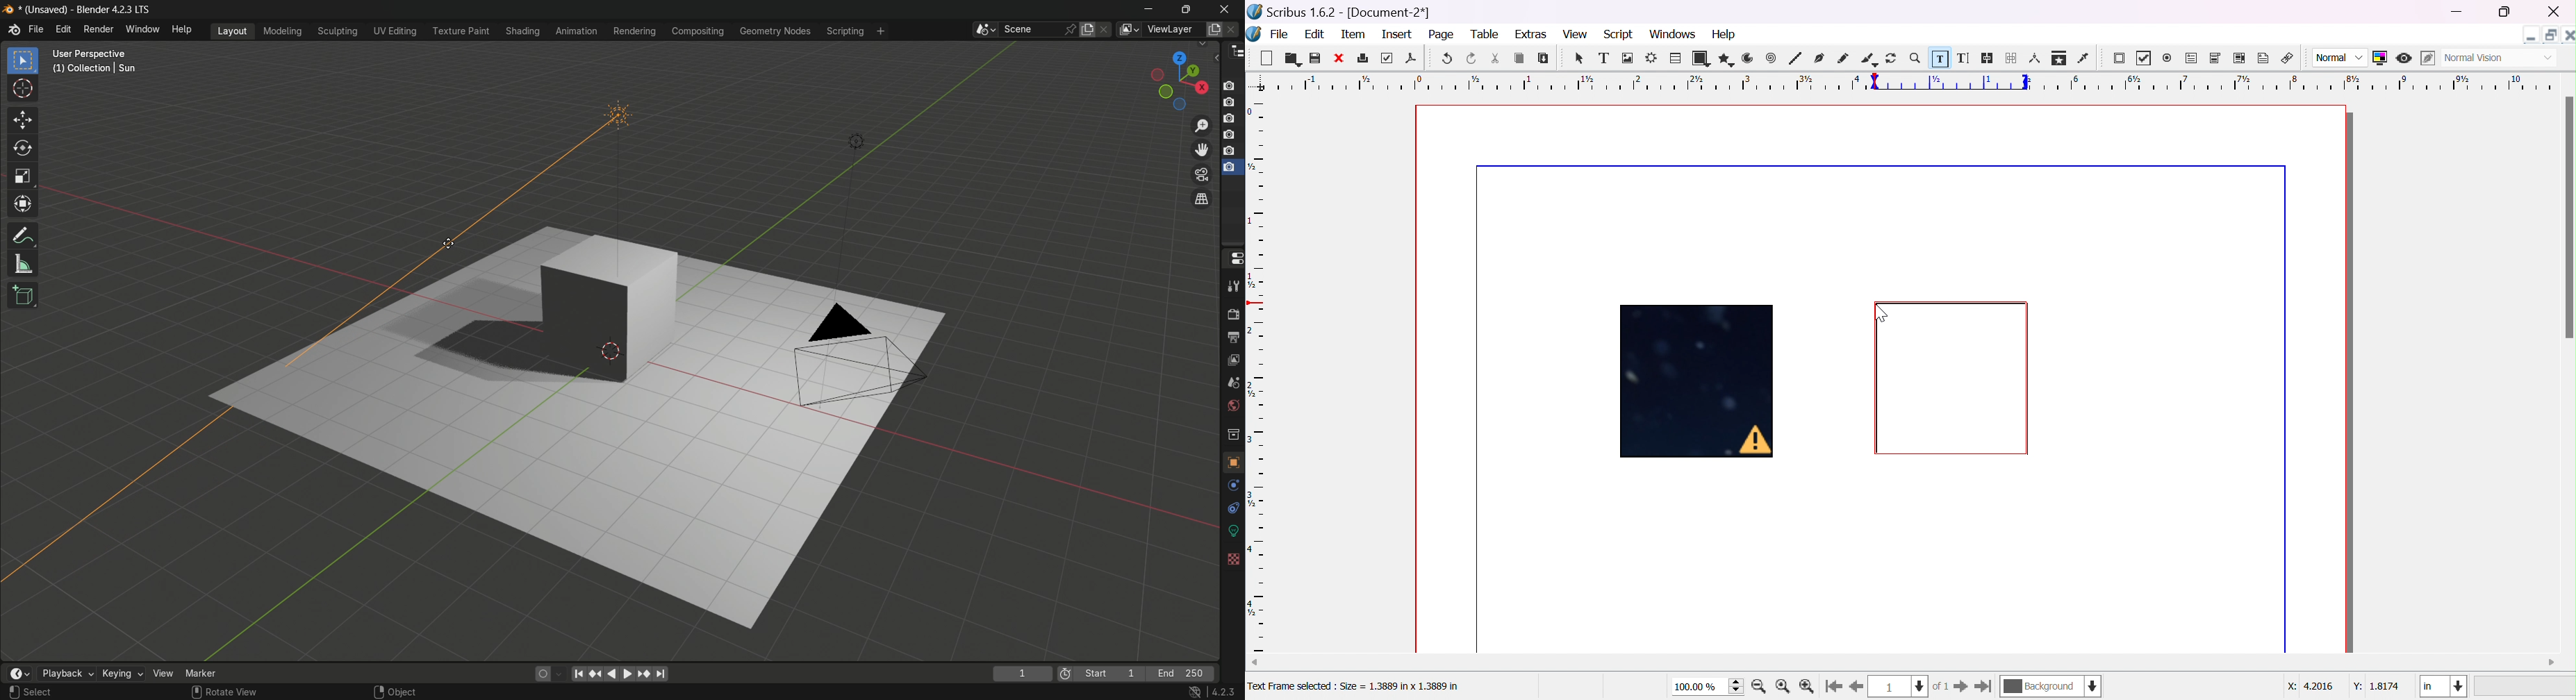 This screenshot has height=700, width=2576. Describe the element at coordinates (1749, 58) in the screenshot. I see `arc` at that location.